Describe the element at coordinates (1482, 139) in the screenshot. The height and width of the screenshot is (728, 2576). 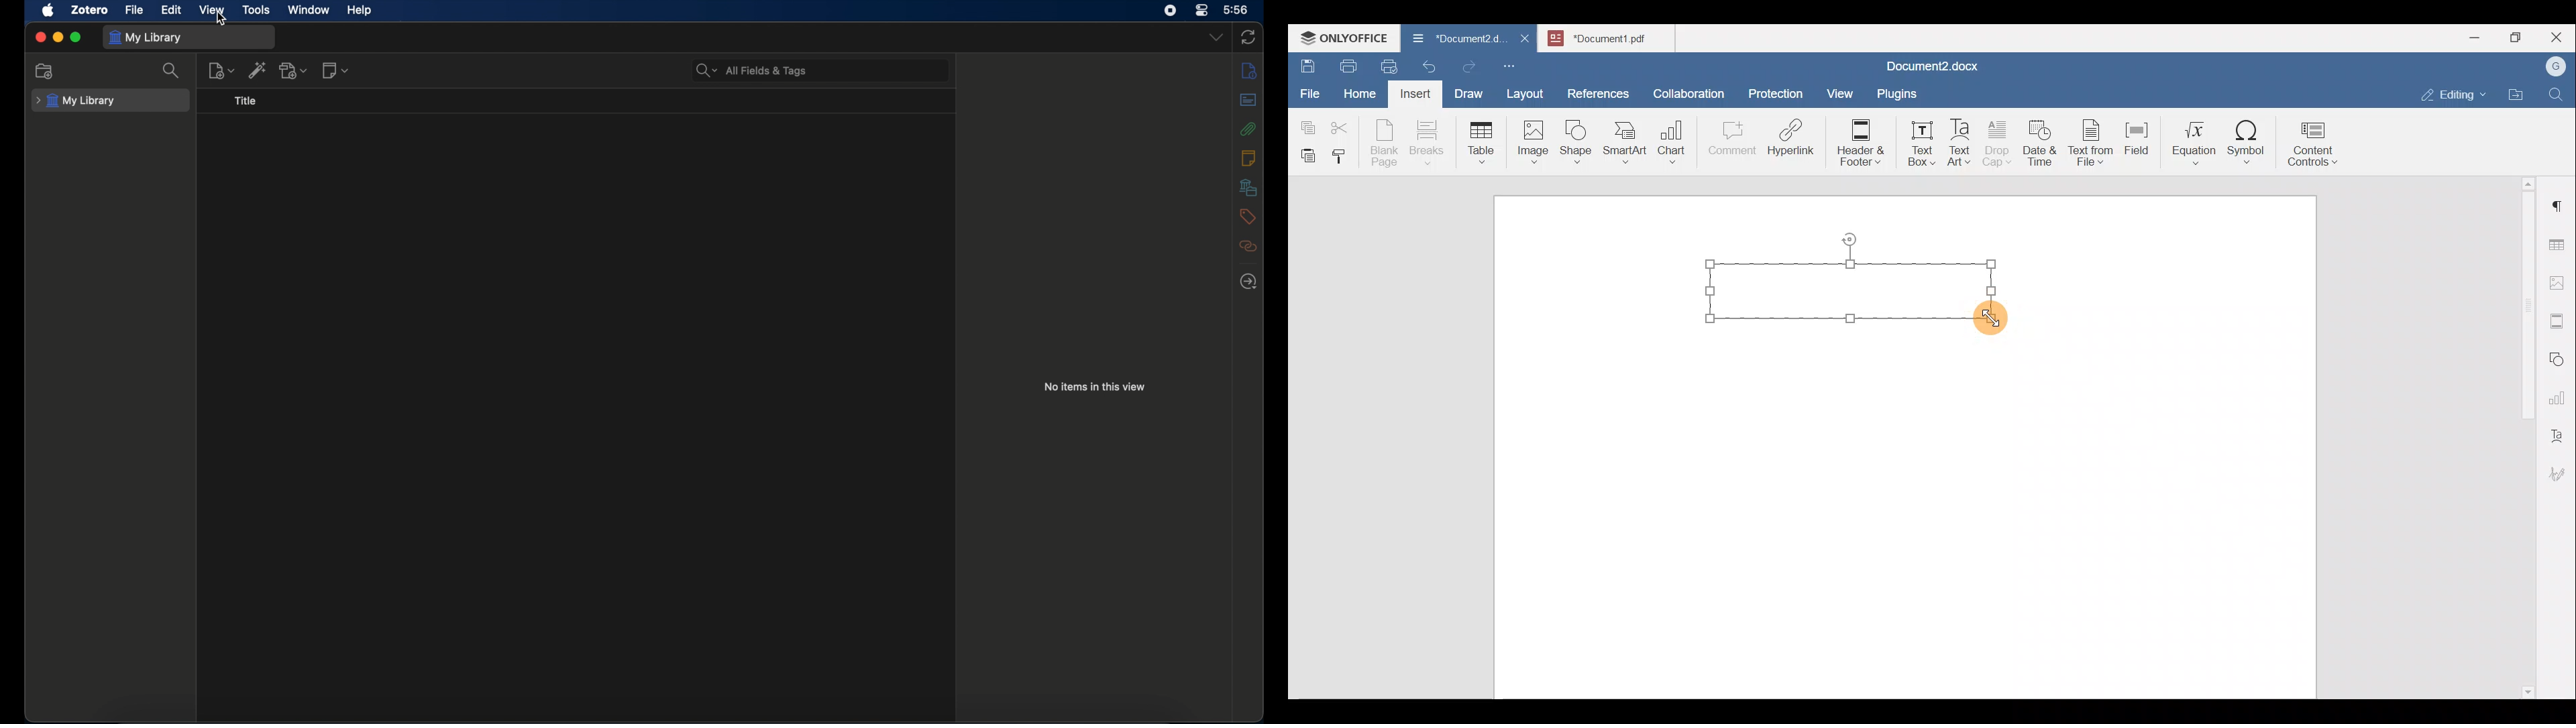
I see `Table` at that location.